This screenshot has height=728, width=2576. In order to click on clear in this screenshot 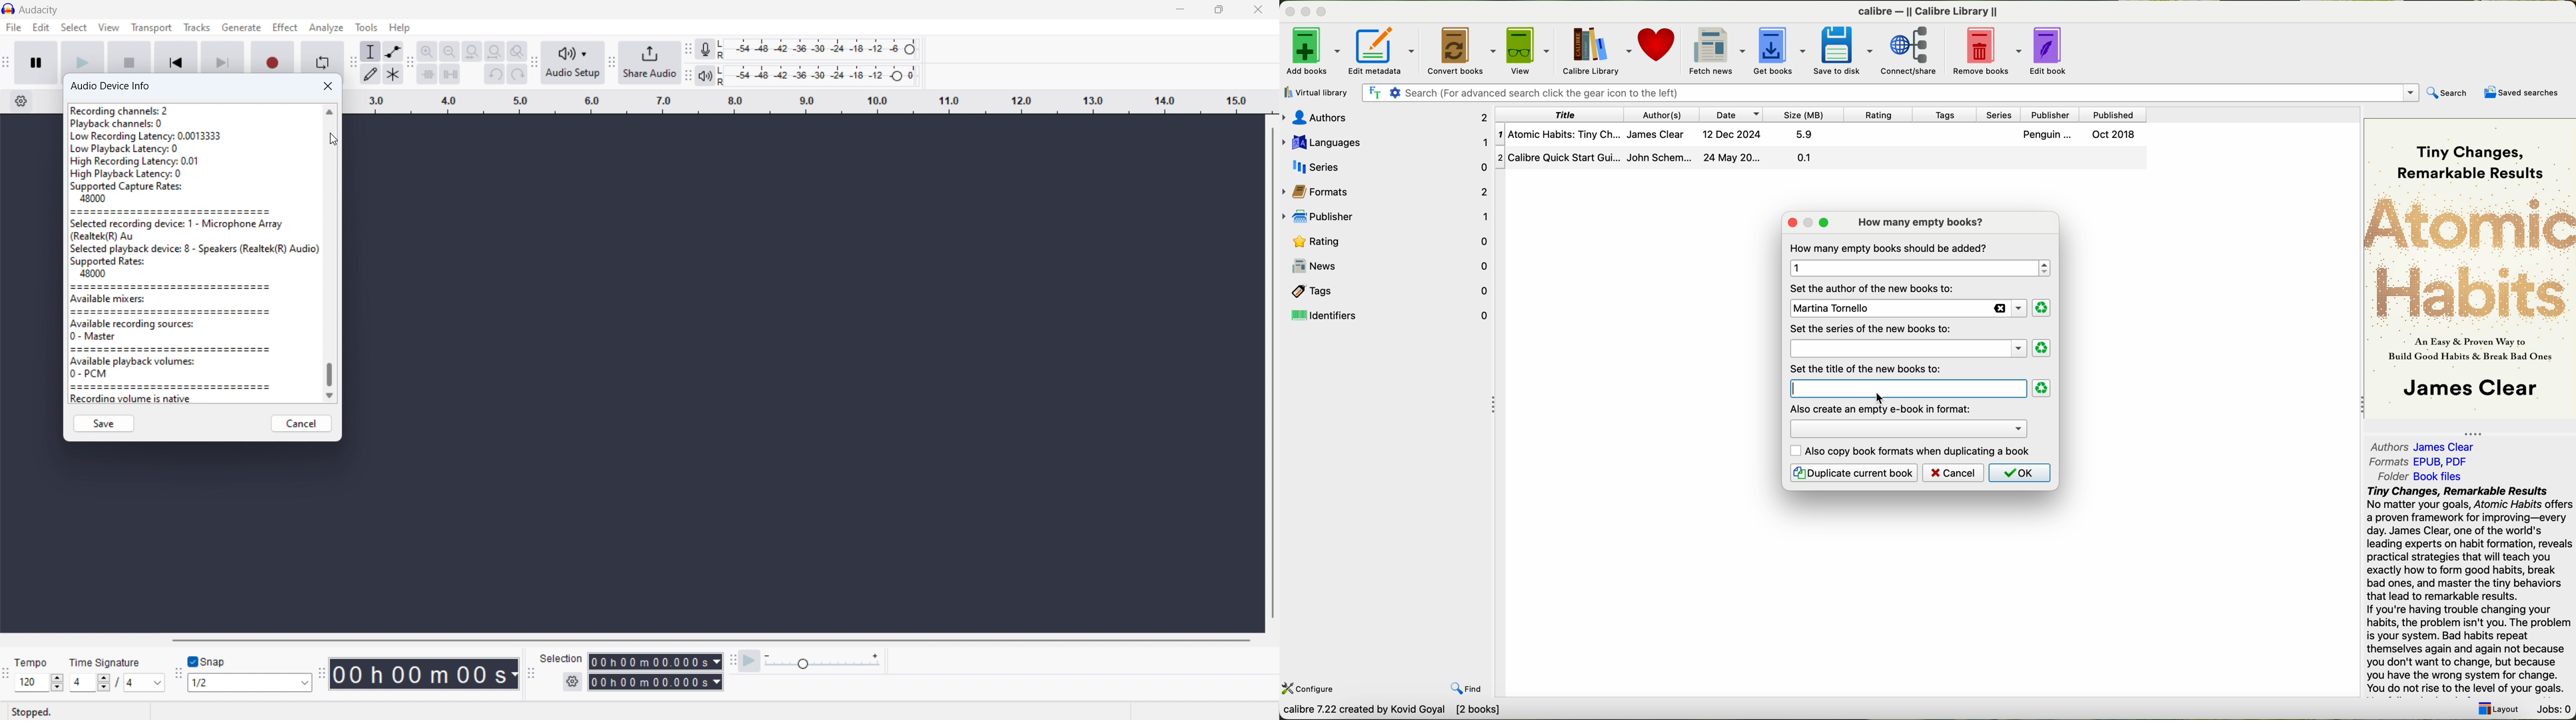, I will do `click(2041, 309)`.